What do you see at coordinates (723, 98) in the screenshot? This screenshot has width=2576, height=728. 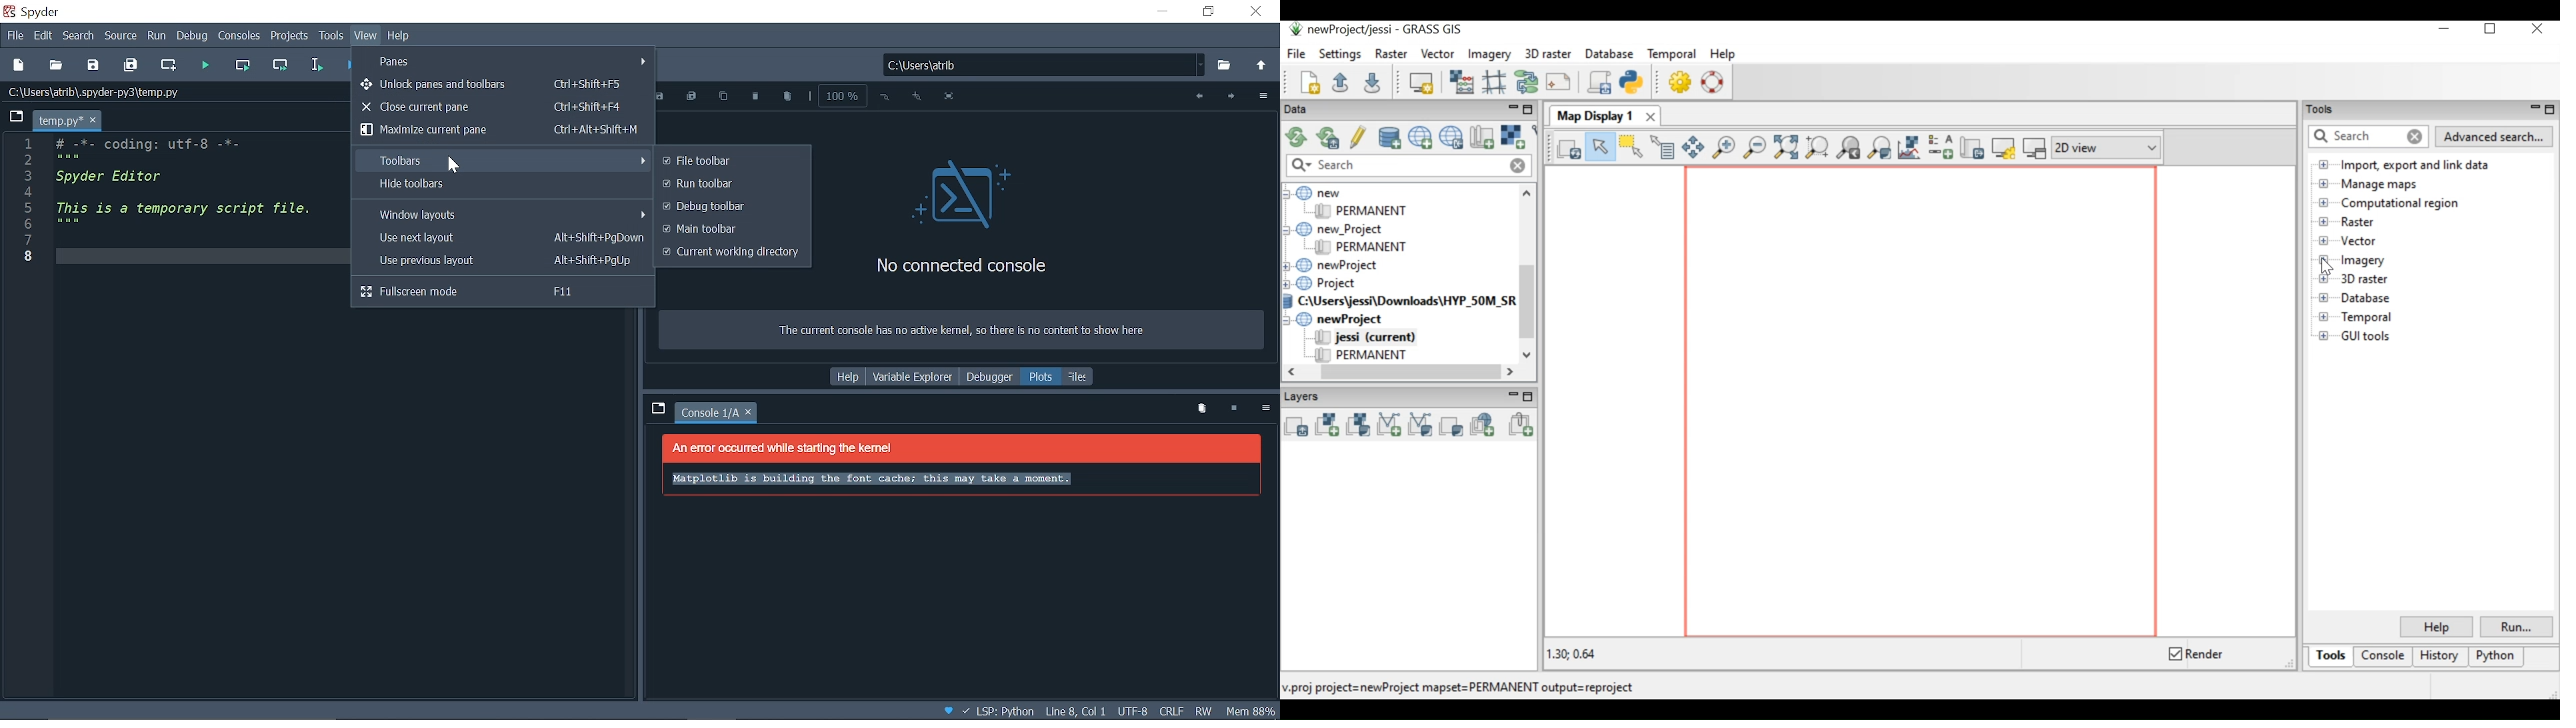 I see `Copy plot to clipboard` at bounding box center [723, 98].